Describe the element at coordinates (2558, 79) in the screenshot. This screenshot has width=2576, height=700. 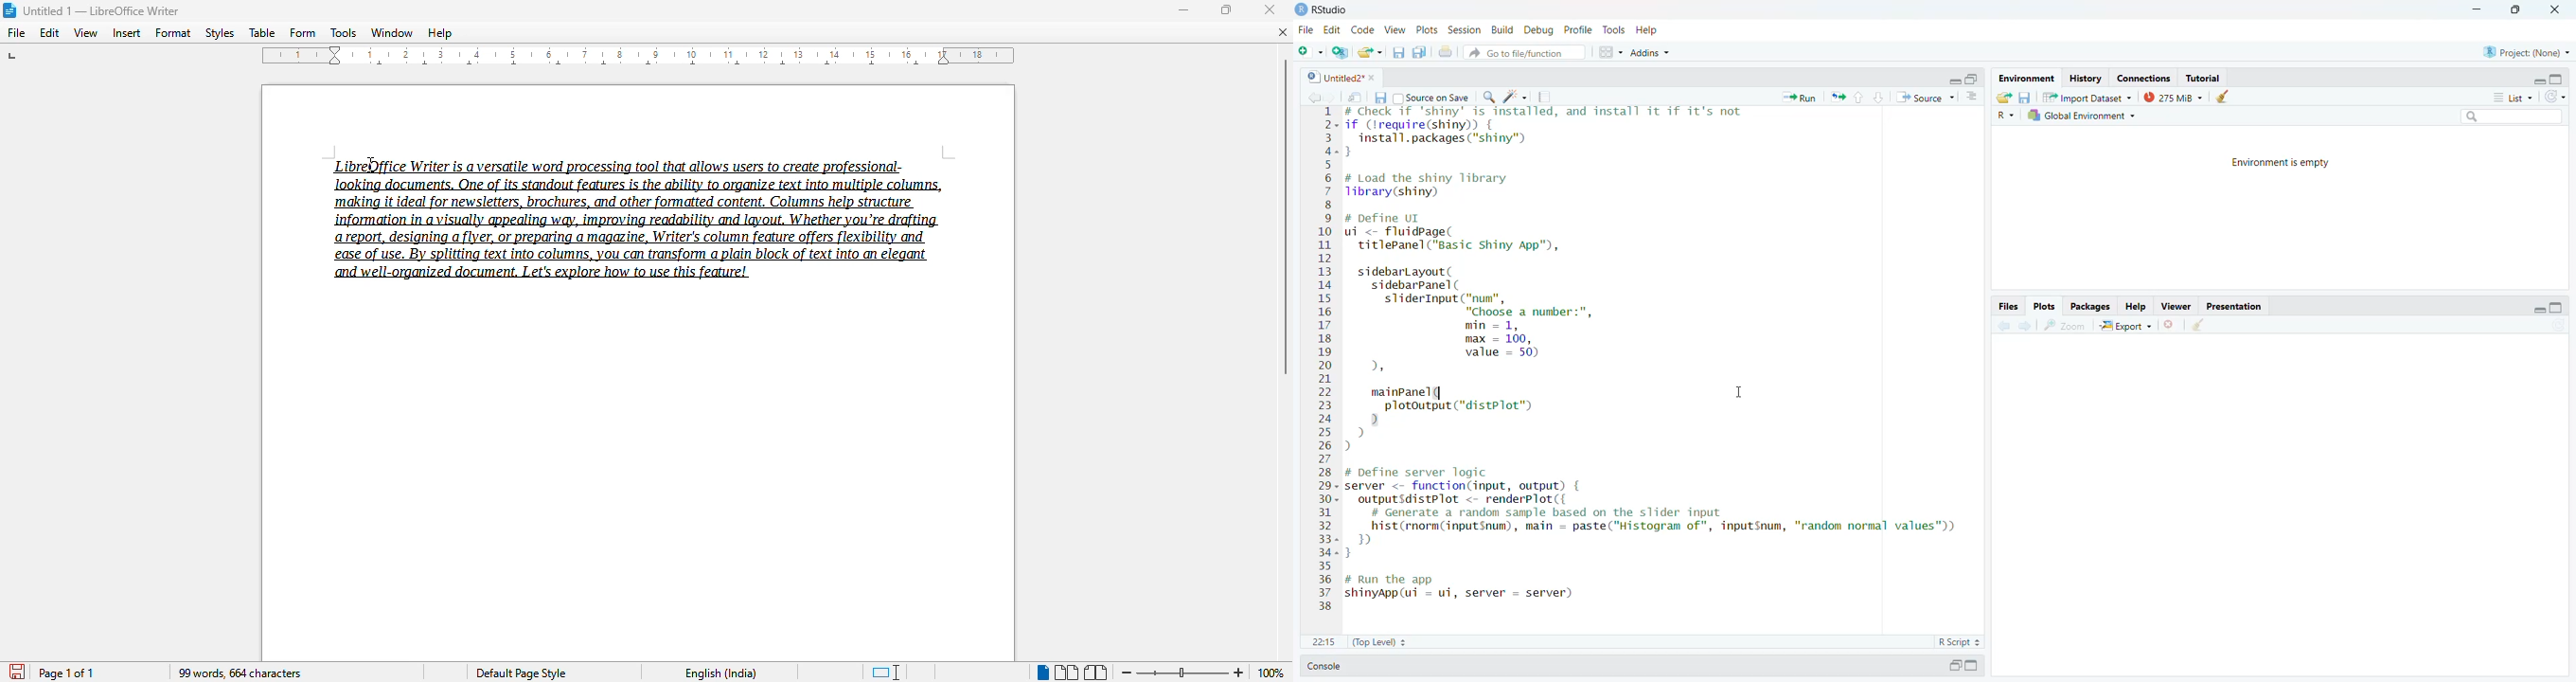
I see `maximize` at that location.